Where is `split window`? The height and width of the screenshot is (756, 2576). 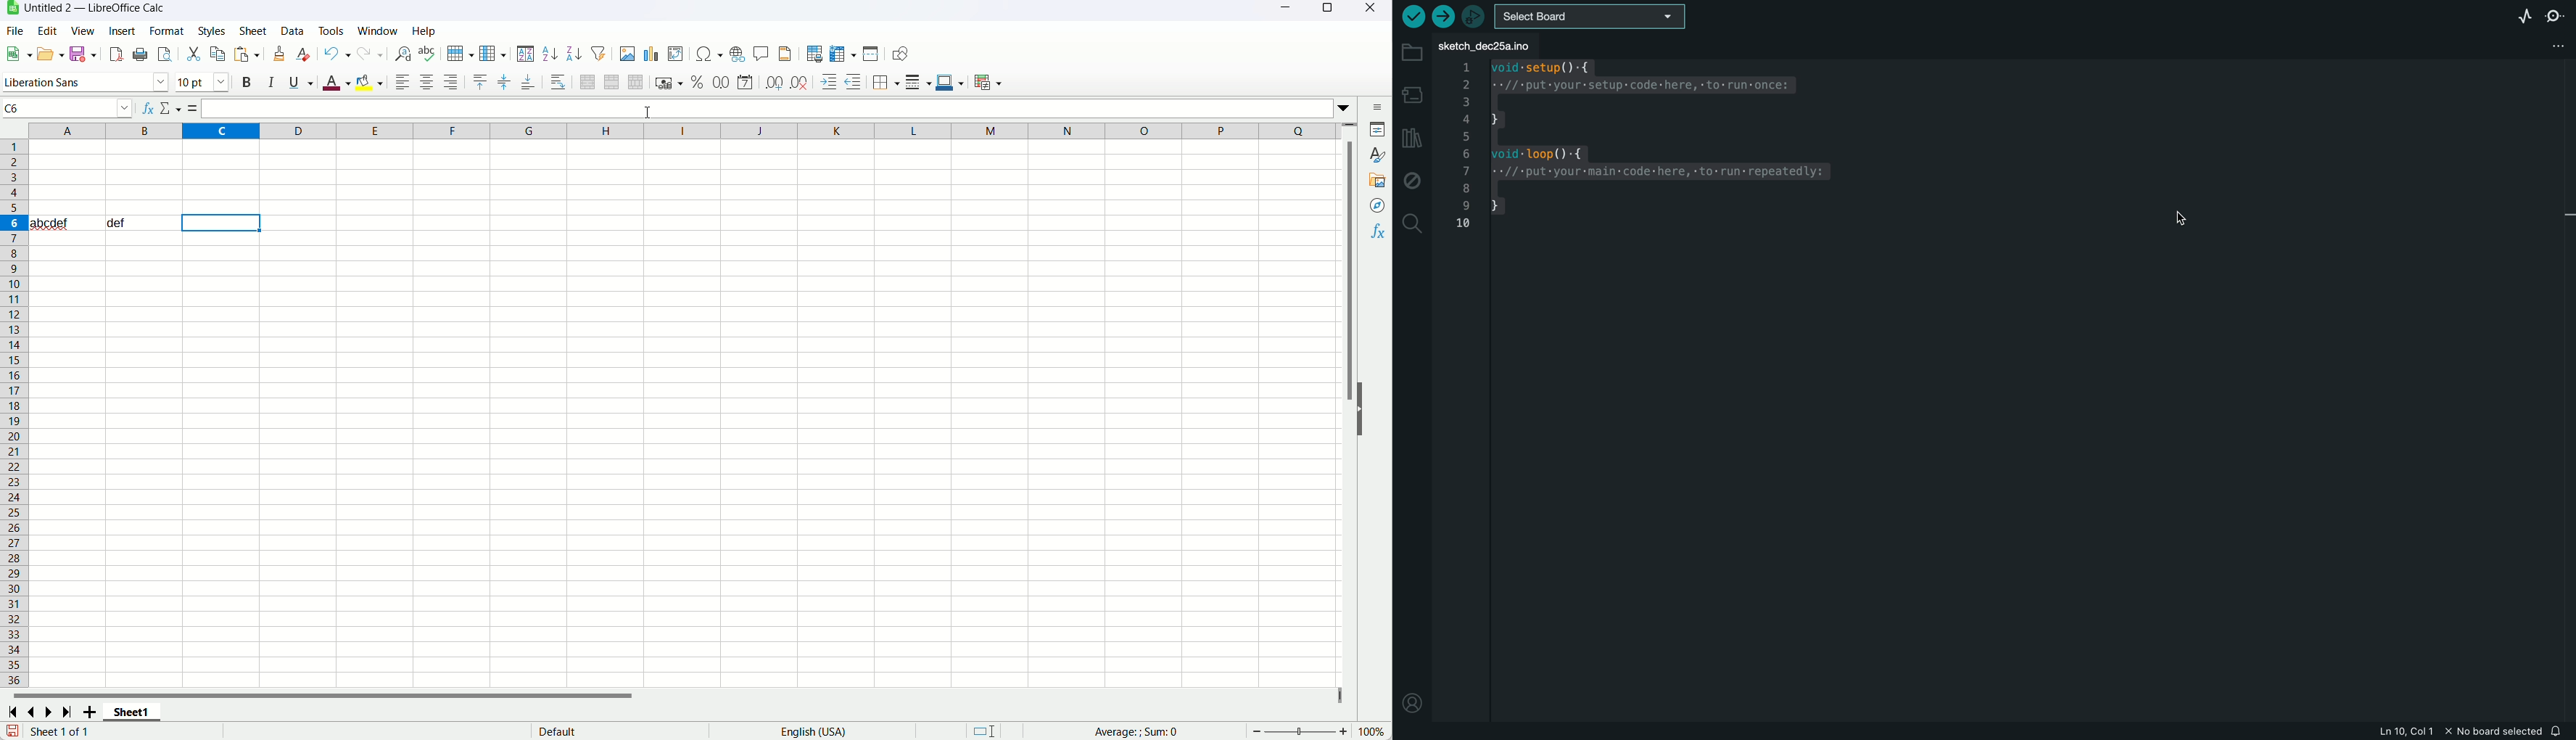 split window is located at coordinates (872, 53).